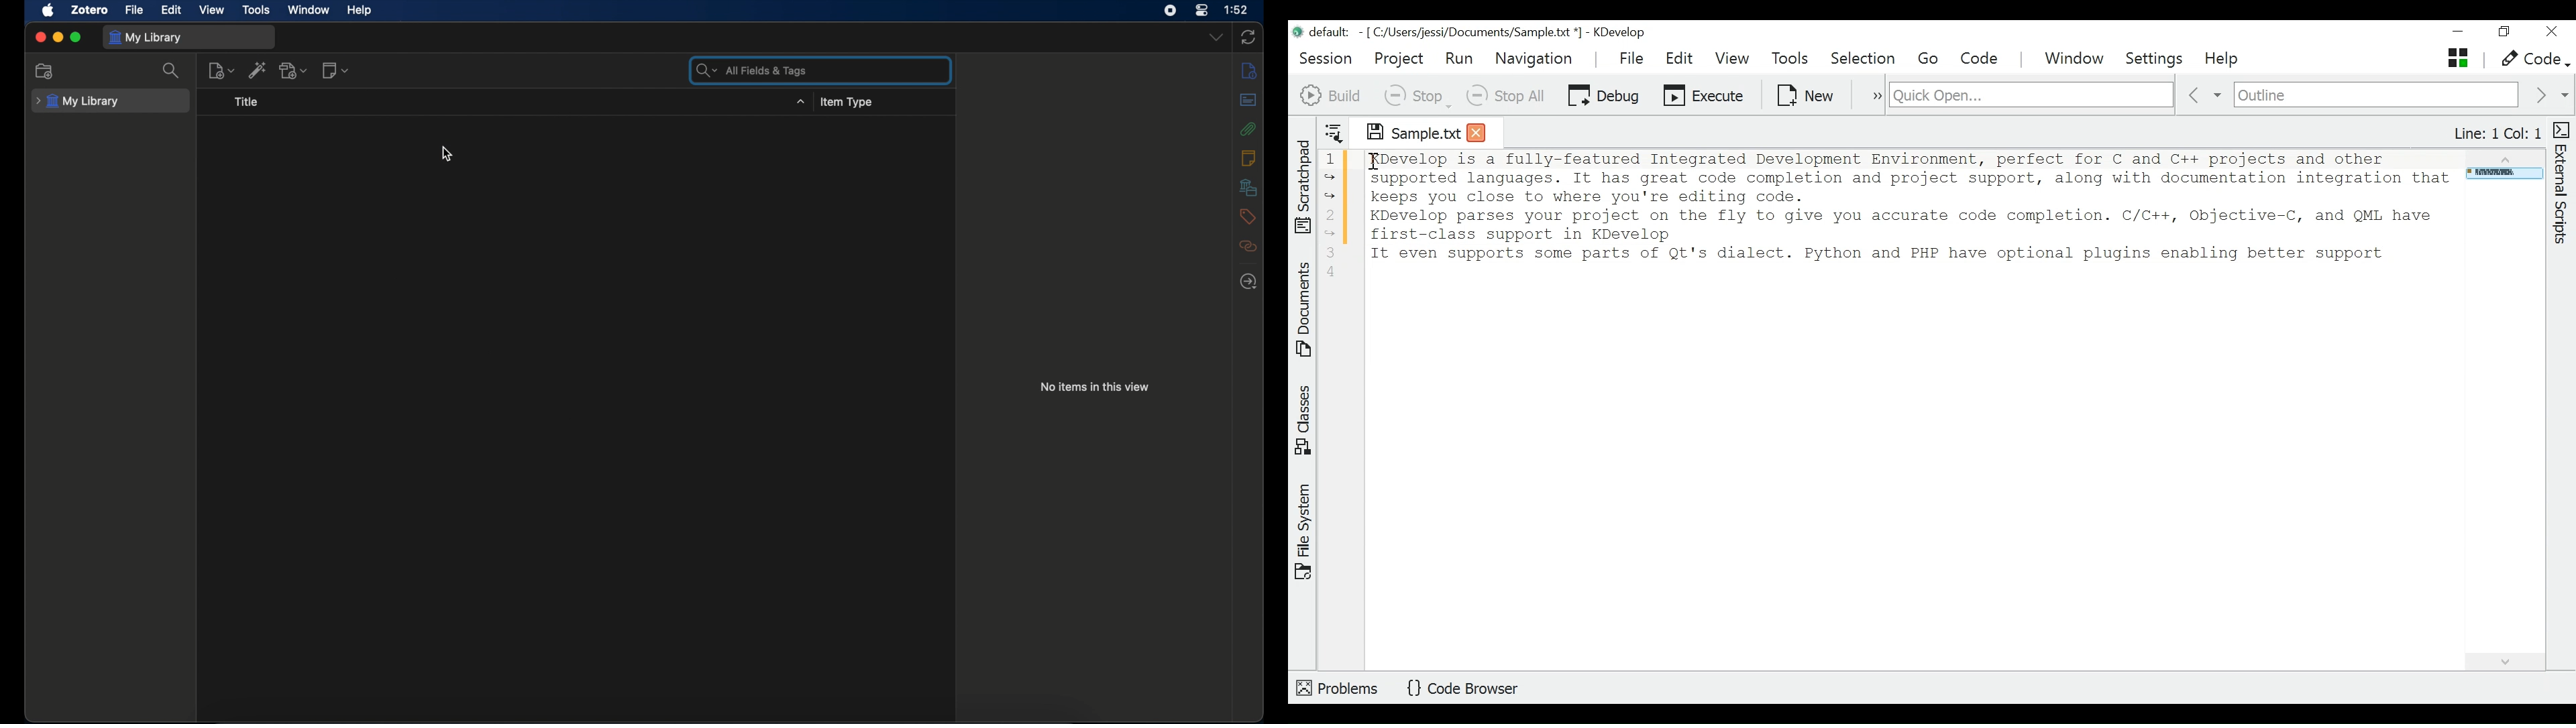 This screenshot has width=2576, height=728. What do you see at coordinates (170, 70) in the screenshot?
I see `search` at bounding box center [170, 70].